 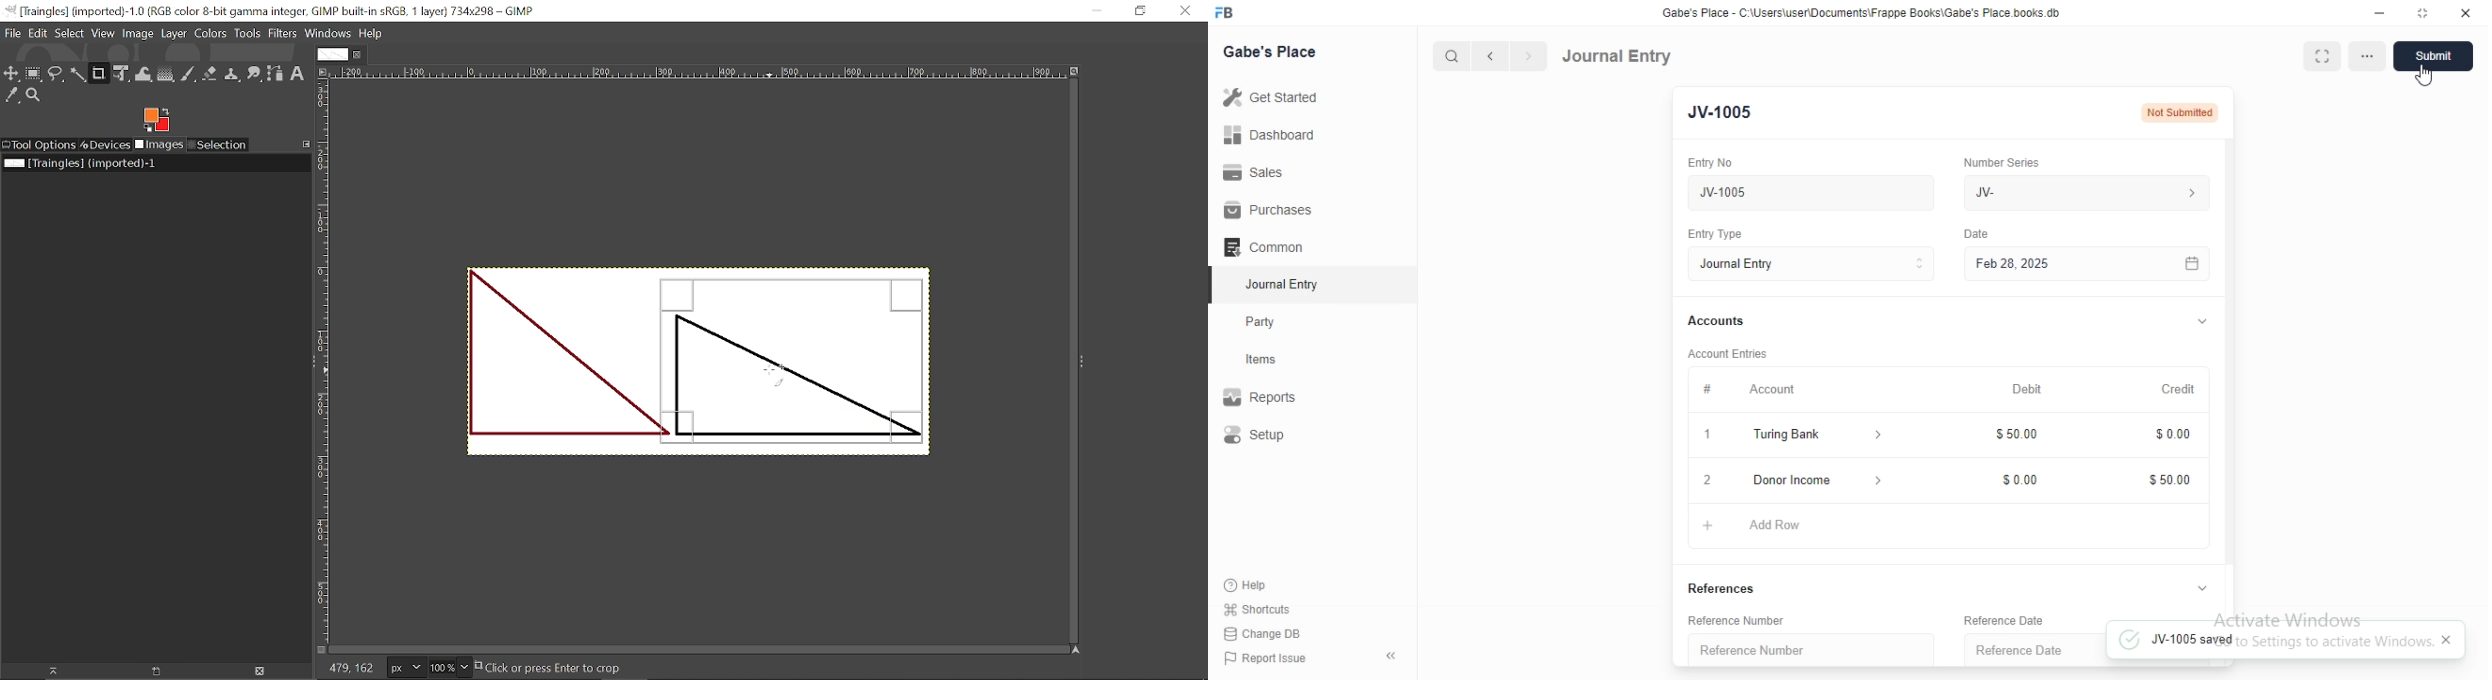 I want to click on ‘Account Entries., so click(x=1736, y=352).